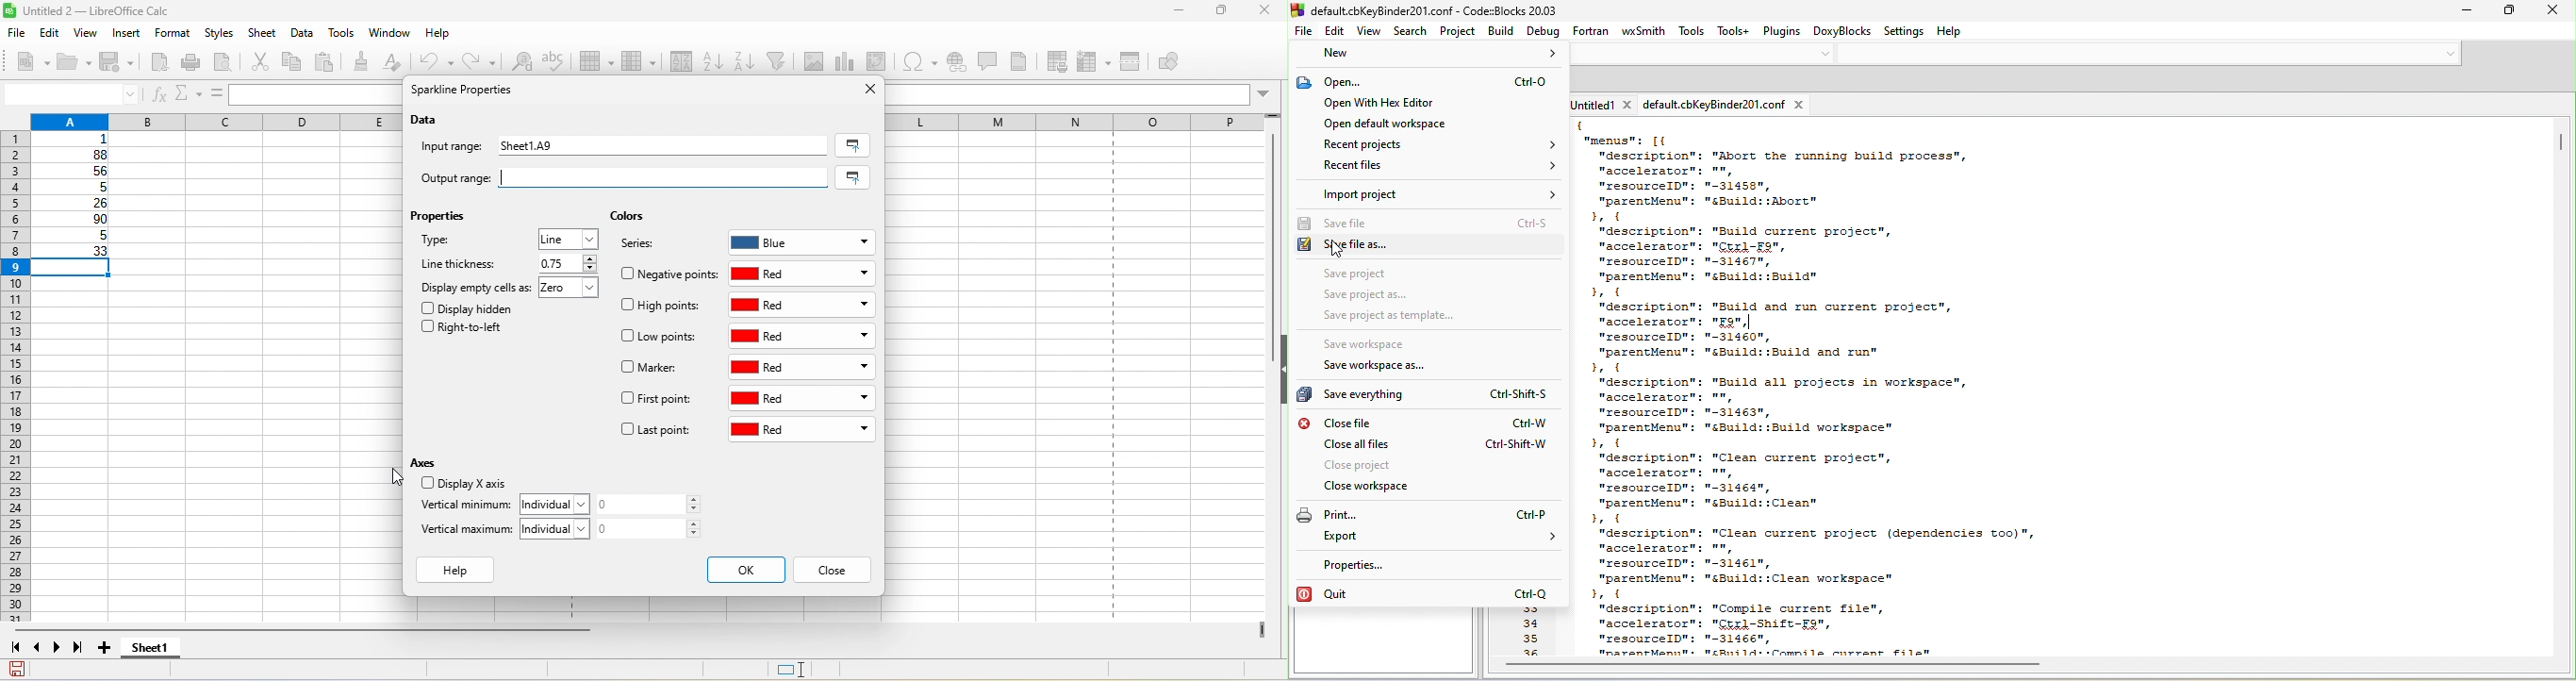  I want to click on properties, so click(442, 220).